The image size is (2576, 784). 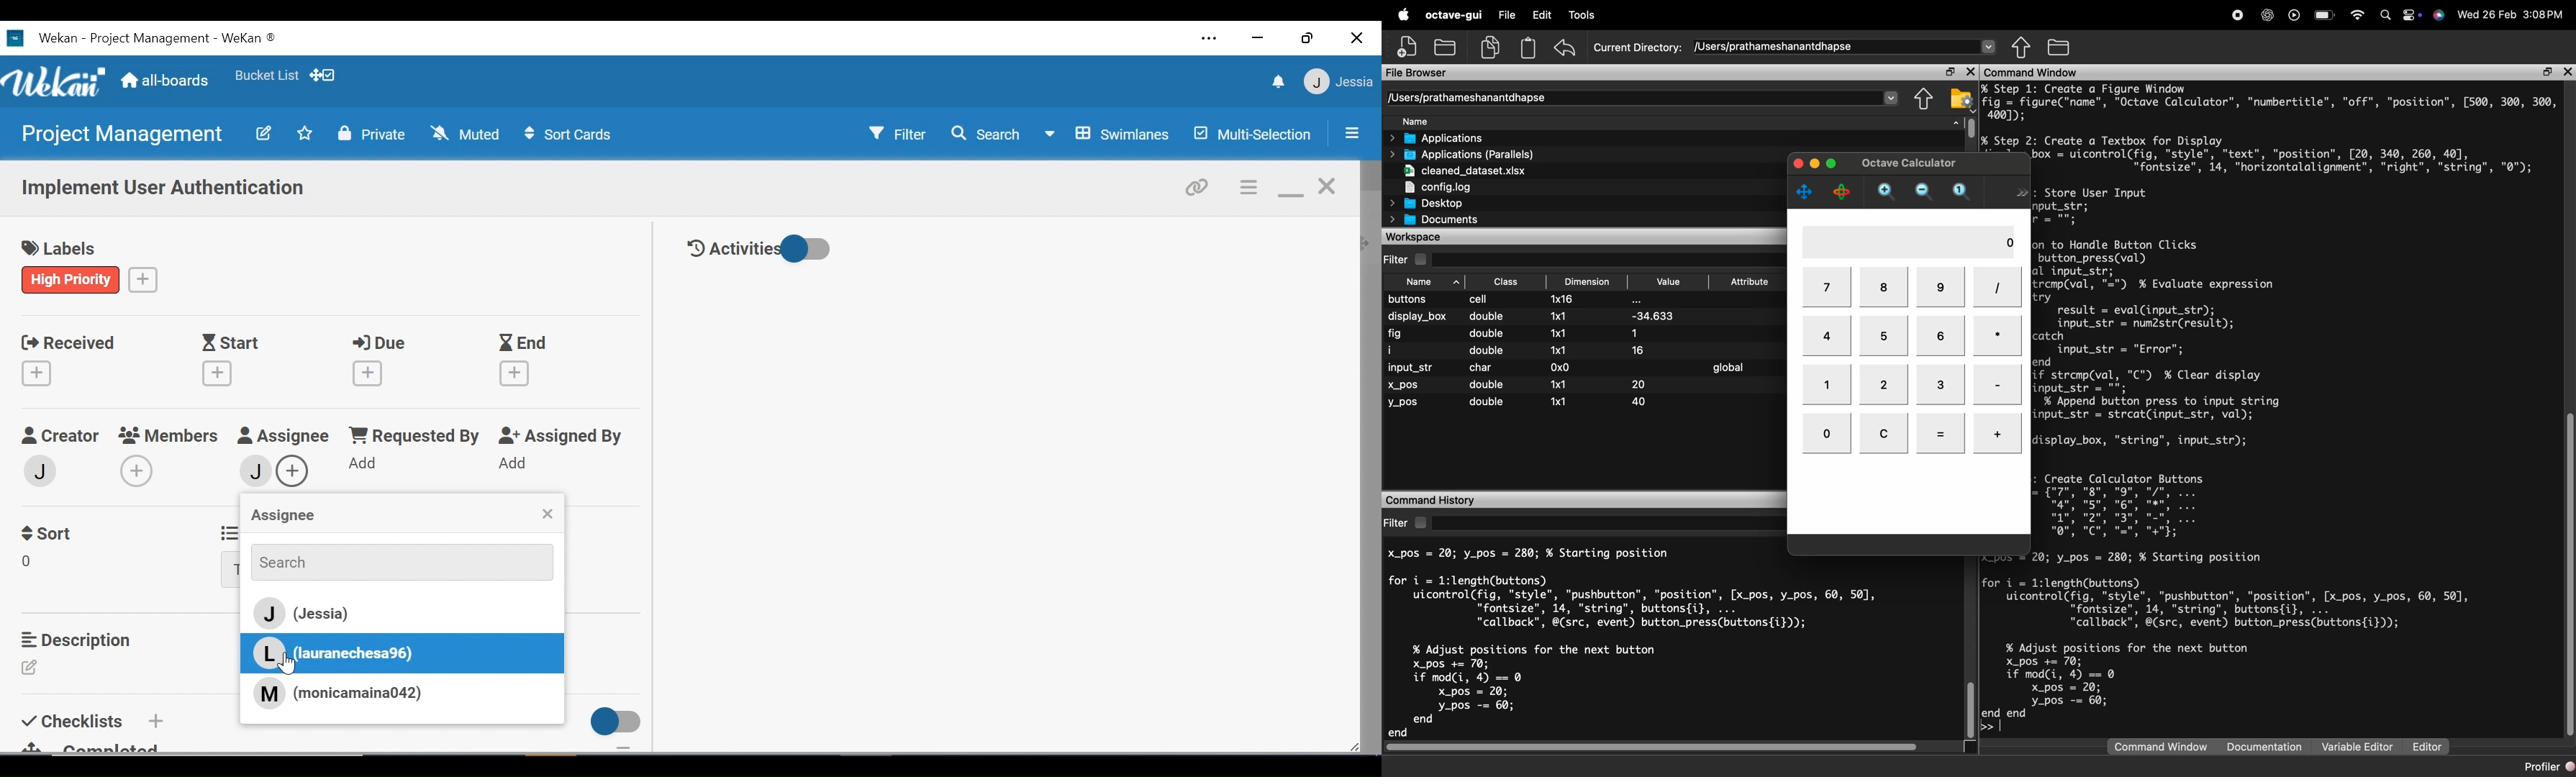 What do you see at coordinates (1403, 403) in the screenshot?
I see `y_pos` at bounding box center [1403, 403].